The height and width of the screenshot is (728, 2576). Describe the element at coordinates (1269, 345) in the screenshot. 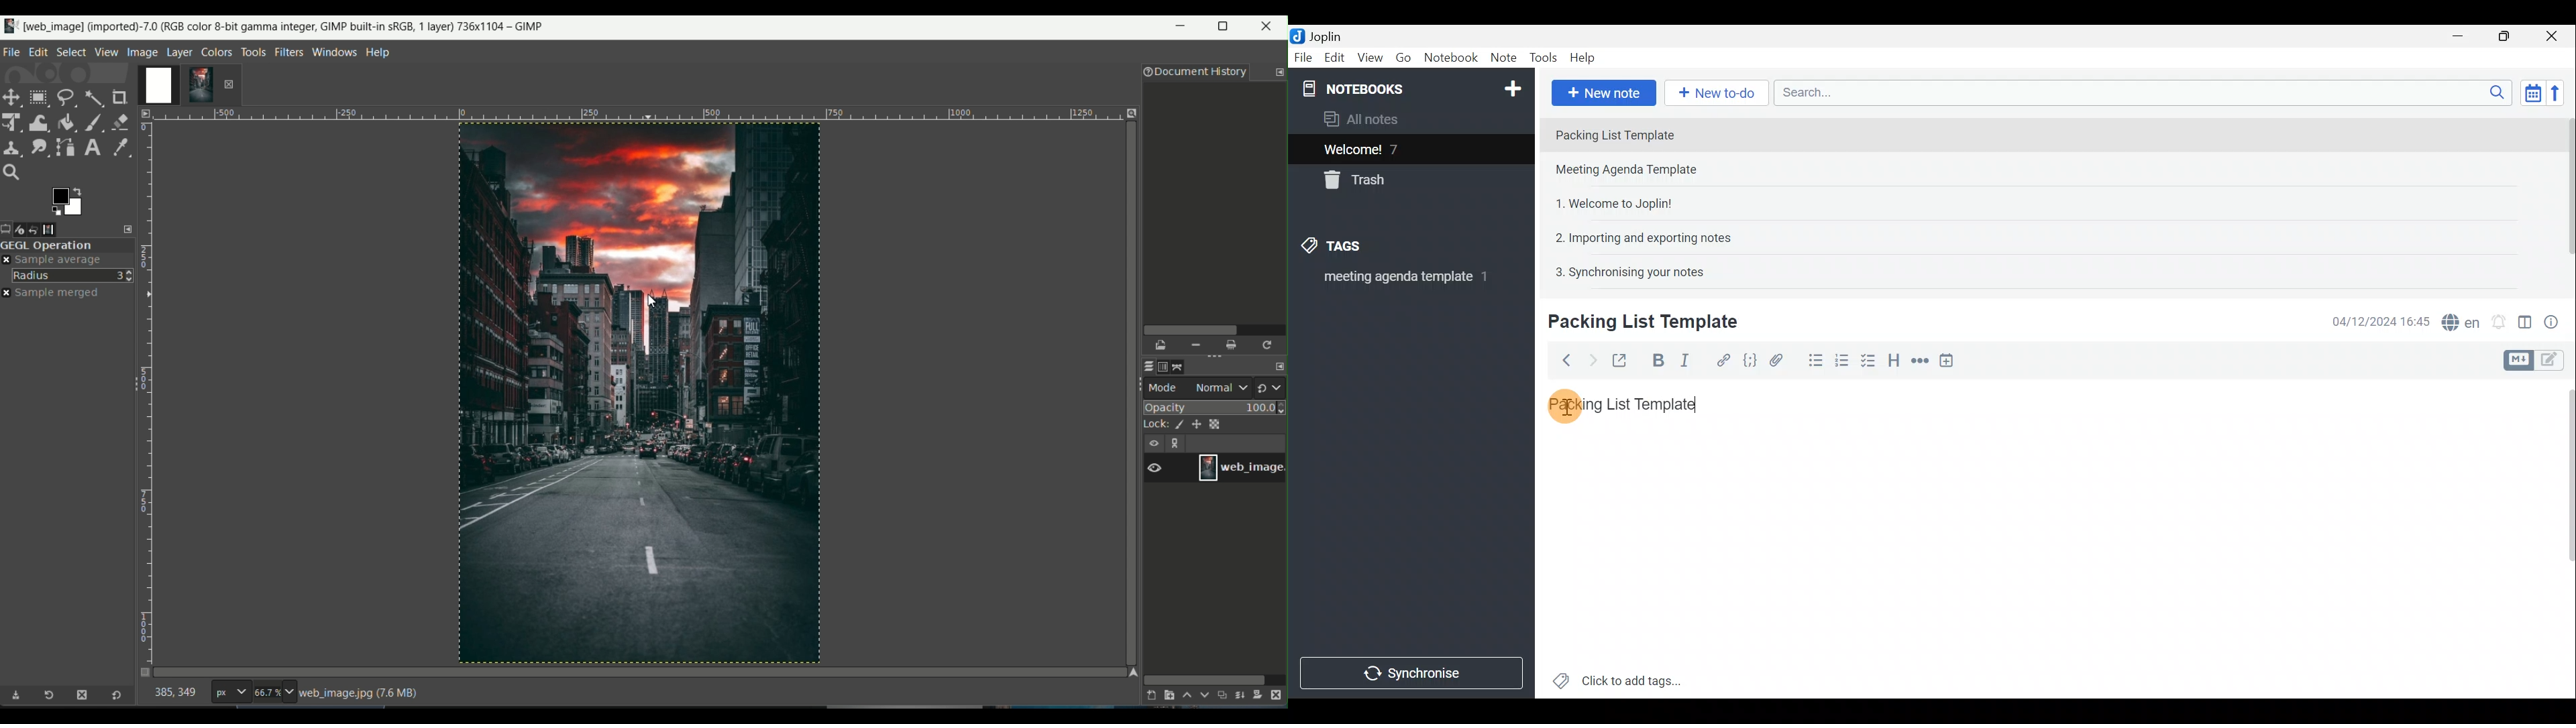

I see `recreate preview` at that location.